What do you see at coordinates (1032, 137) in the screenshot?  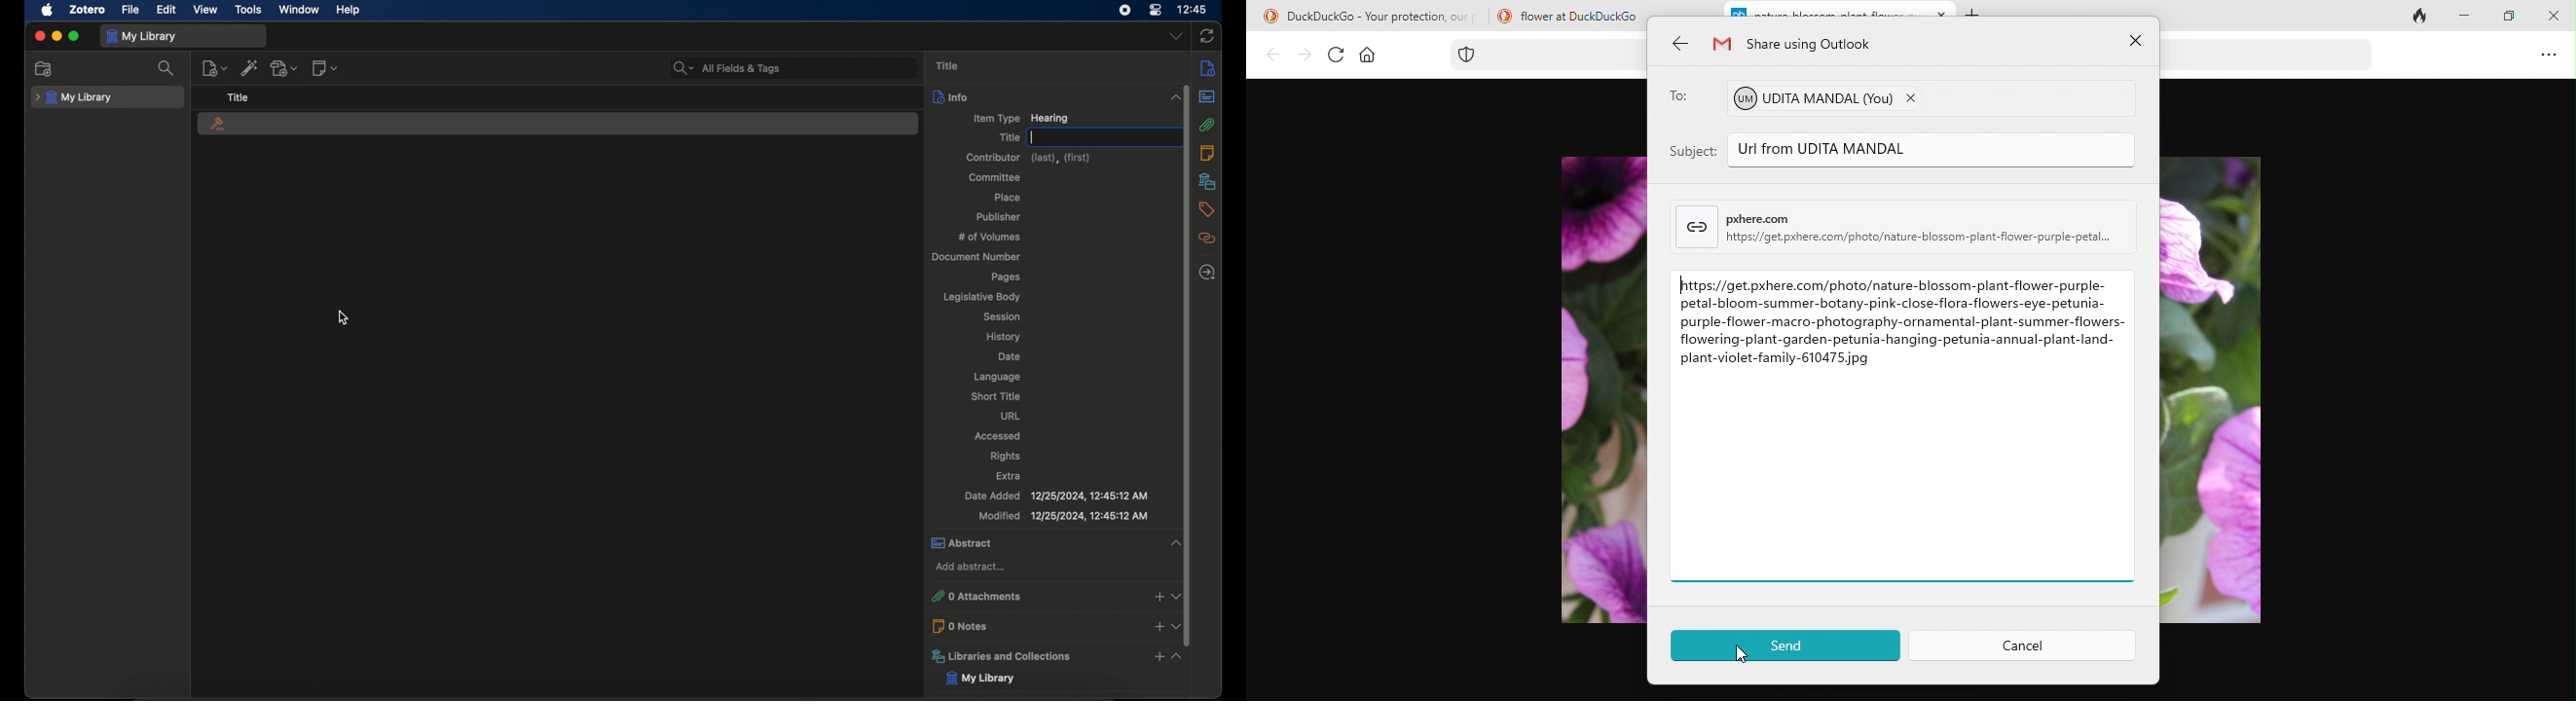 I see `text cursor` at bounding box center [1032, 137].